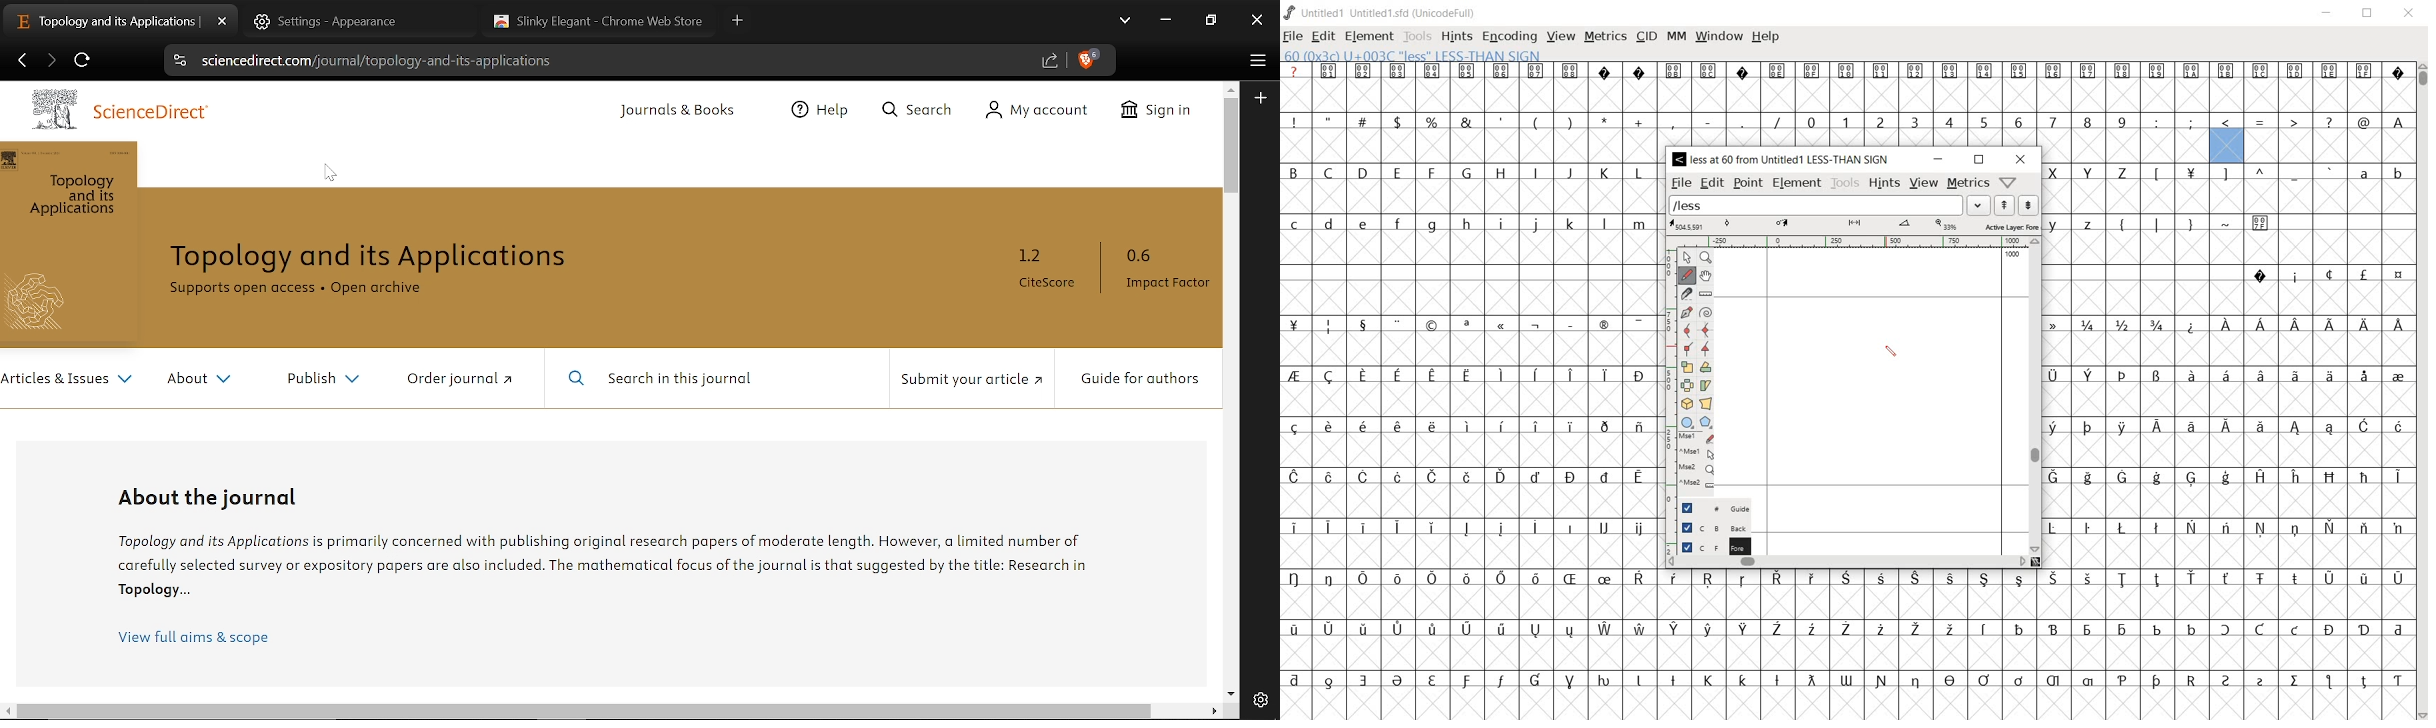 Image resolution: width=2436 pixels, height=728 pixels. I want to click on , so click(2228, 249).